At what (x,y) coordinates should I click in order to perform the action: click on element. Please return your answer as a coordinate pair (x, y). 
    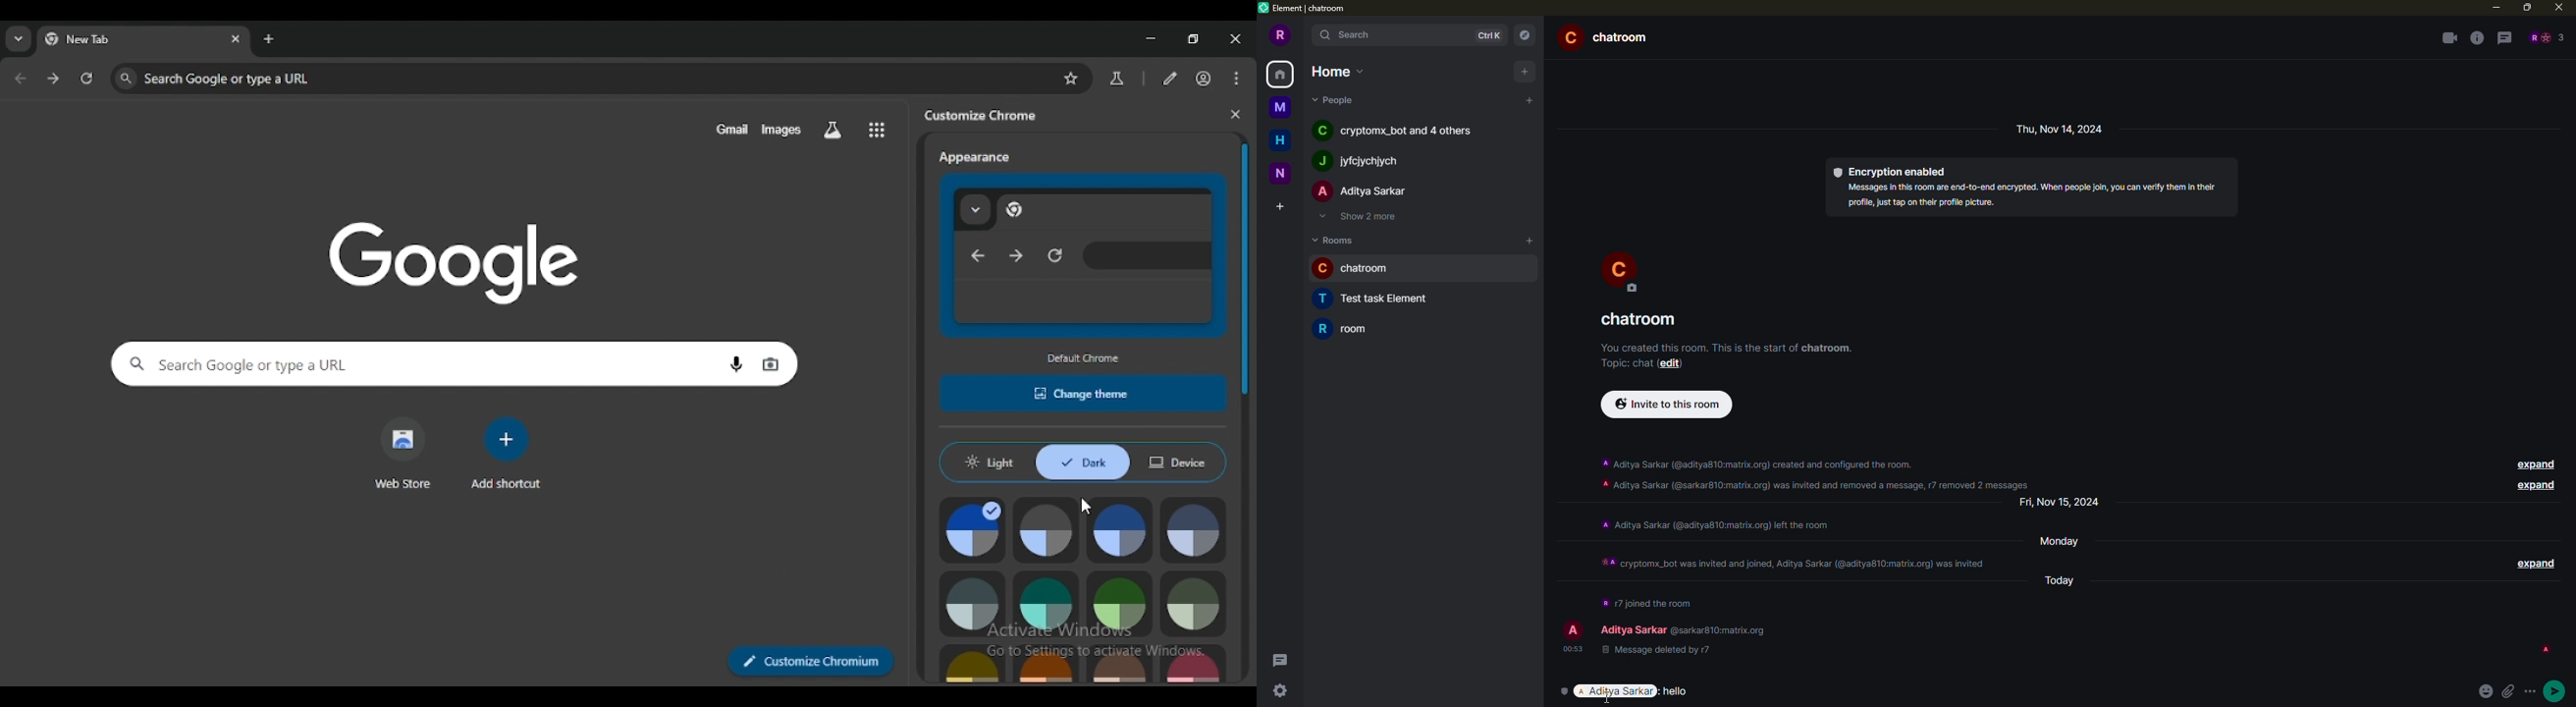
    Looking at the image, I should click on (1307, 10).